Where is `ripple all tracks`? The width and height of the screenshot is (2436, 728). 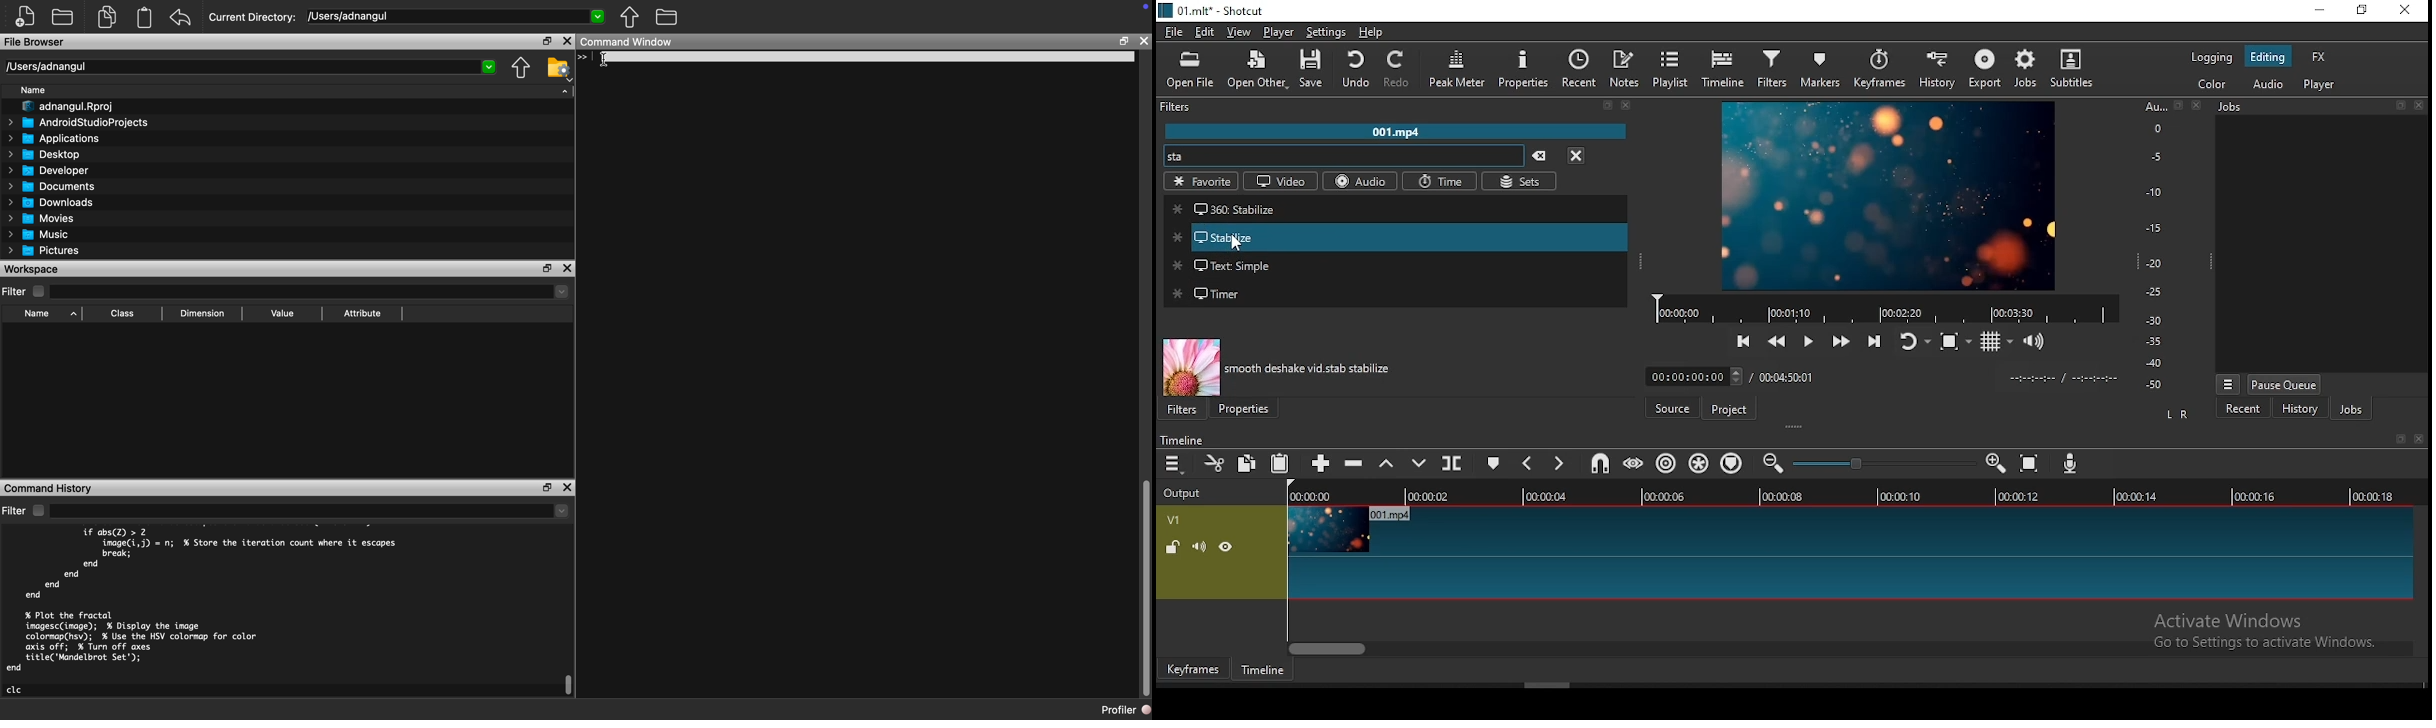
ripple all tracks is located at coordinates (1703, 461).